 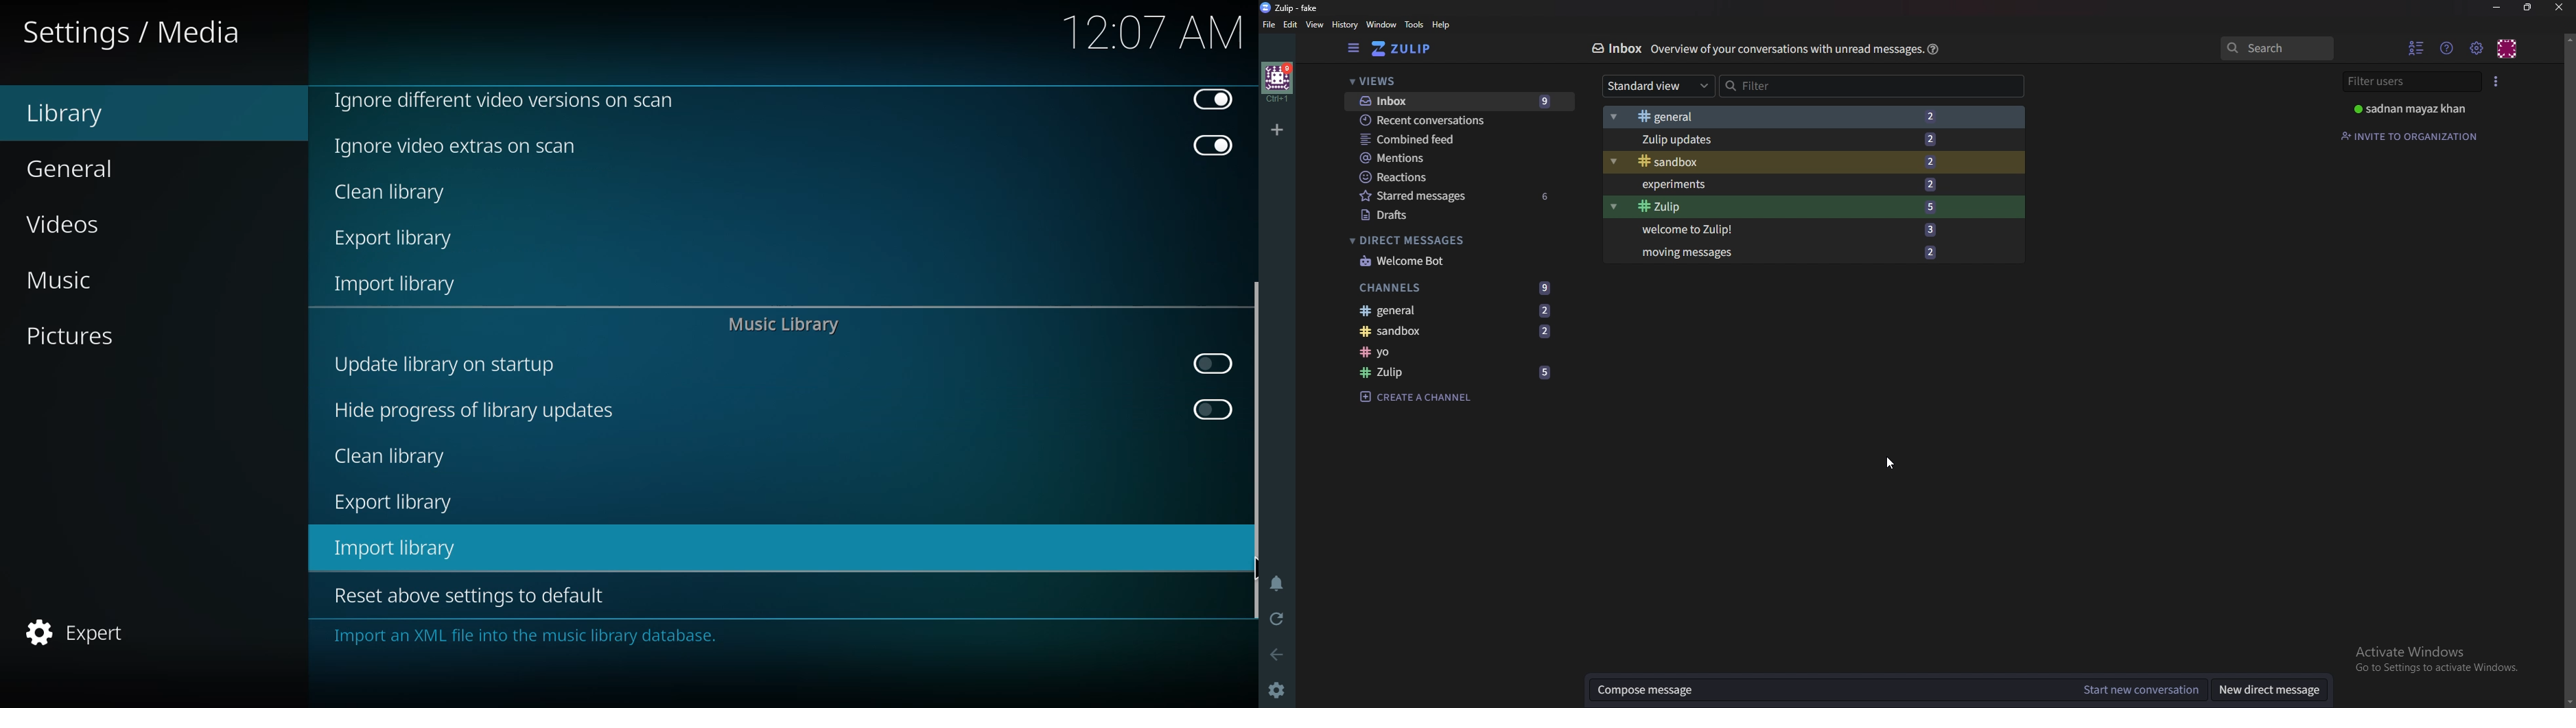 What do you see at coordinates (442, 363) in the screenshot?
I see `update library` at bounding box center [442, 363].